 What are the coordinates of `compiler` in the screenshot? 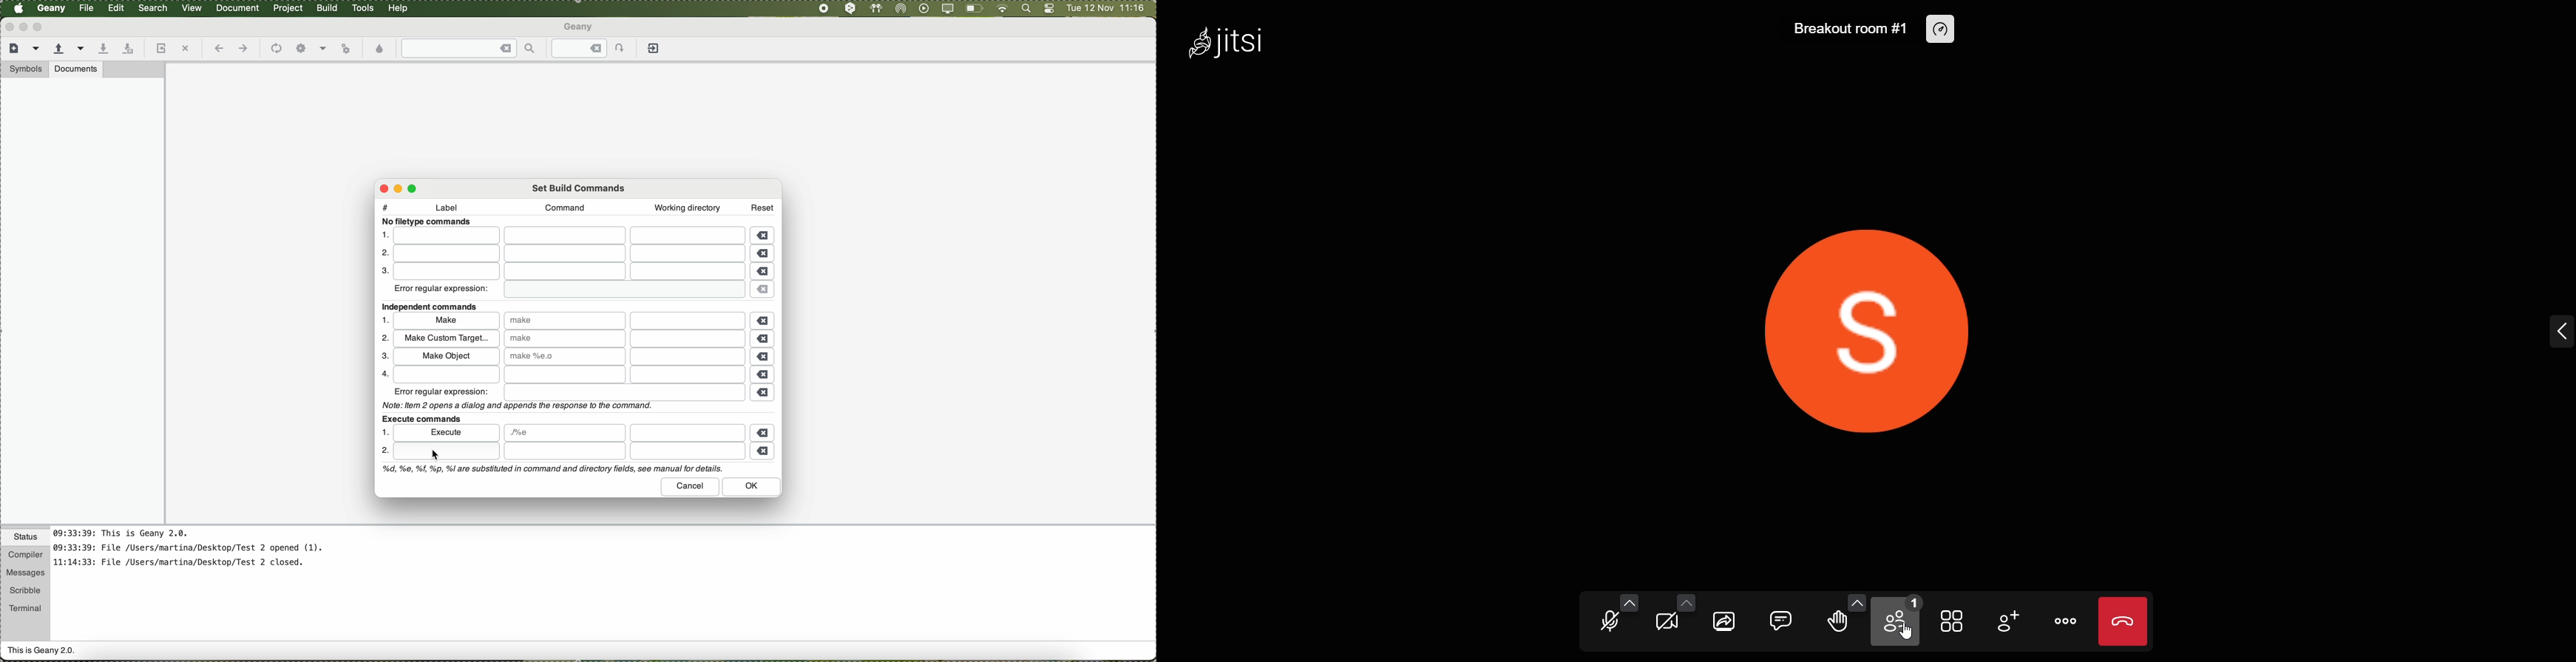 It's located at (24, 556).